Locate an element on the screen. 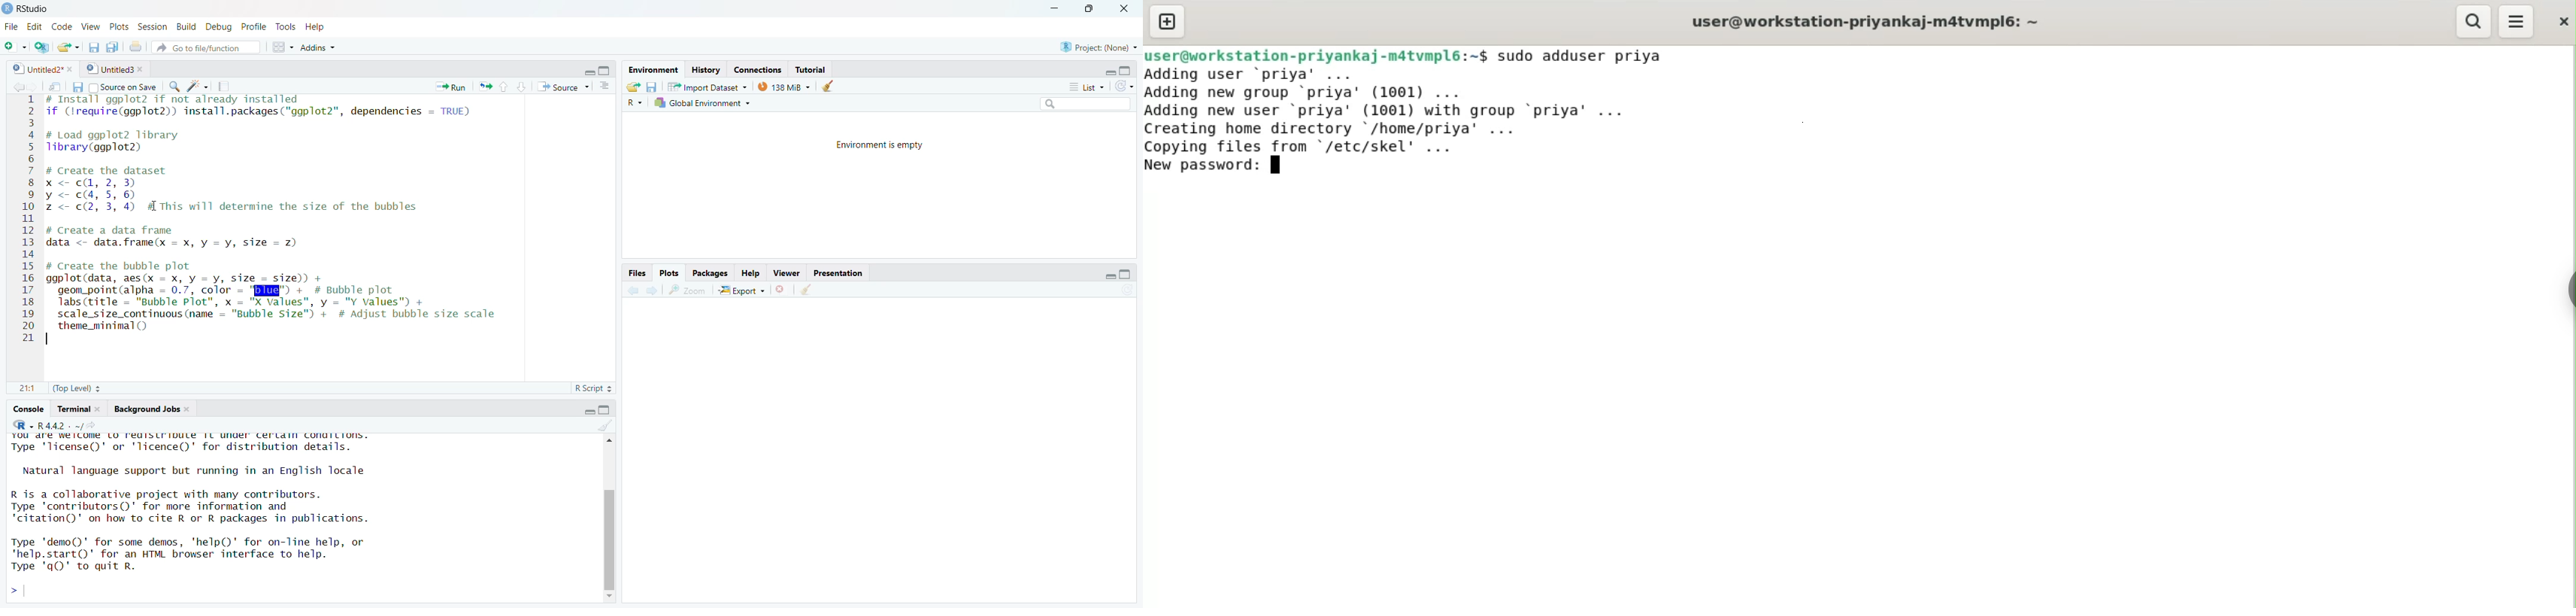 This screenshot has height=616, width=2576. save in new window is located at coordinates (51, 84).